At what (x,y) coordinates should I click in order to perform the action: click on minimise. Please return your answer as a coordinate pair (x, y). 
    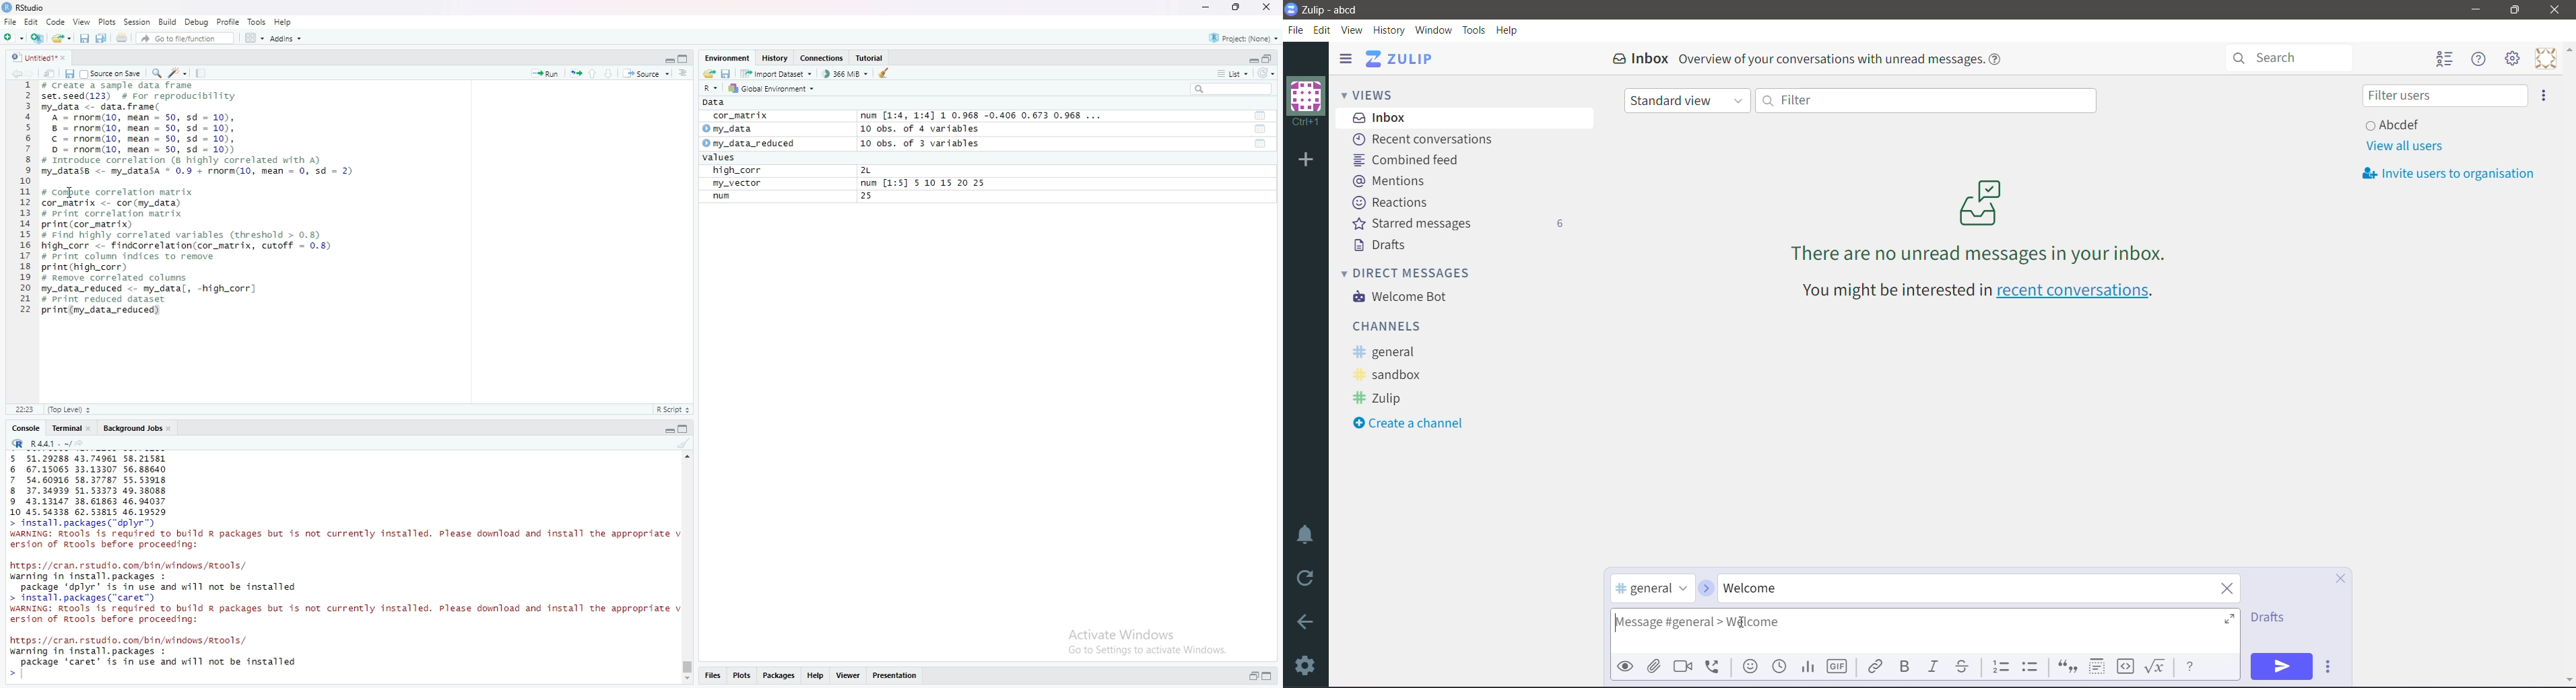
    Looking at the image, I should click on (1206, 7).